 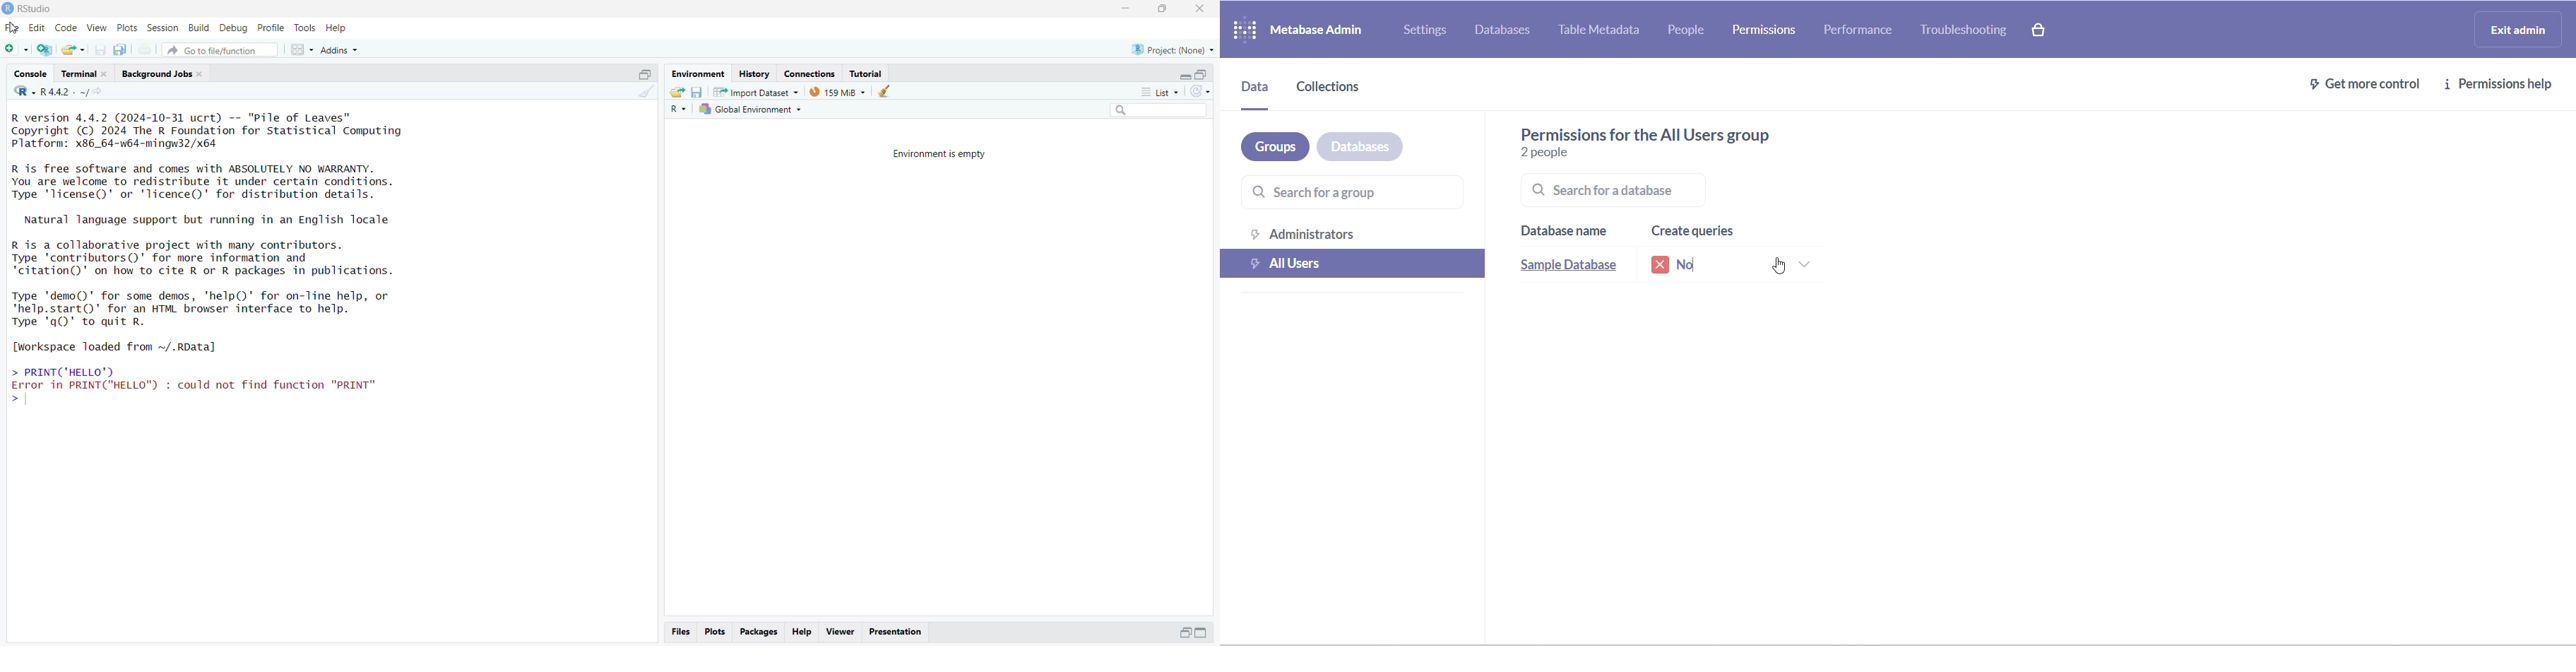 I want to click on clear console, so click(x=645, y=93).